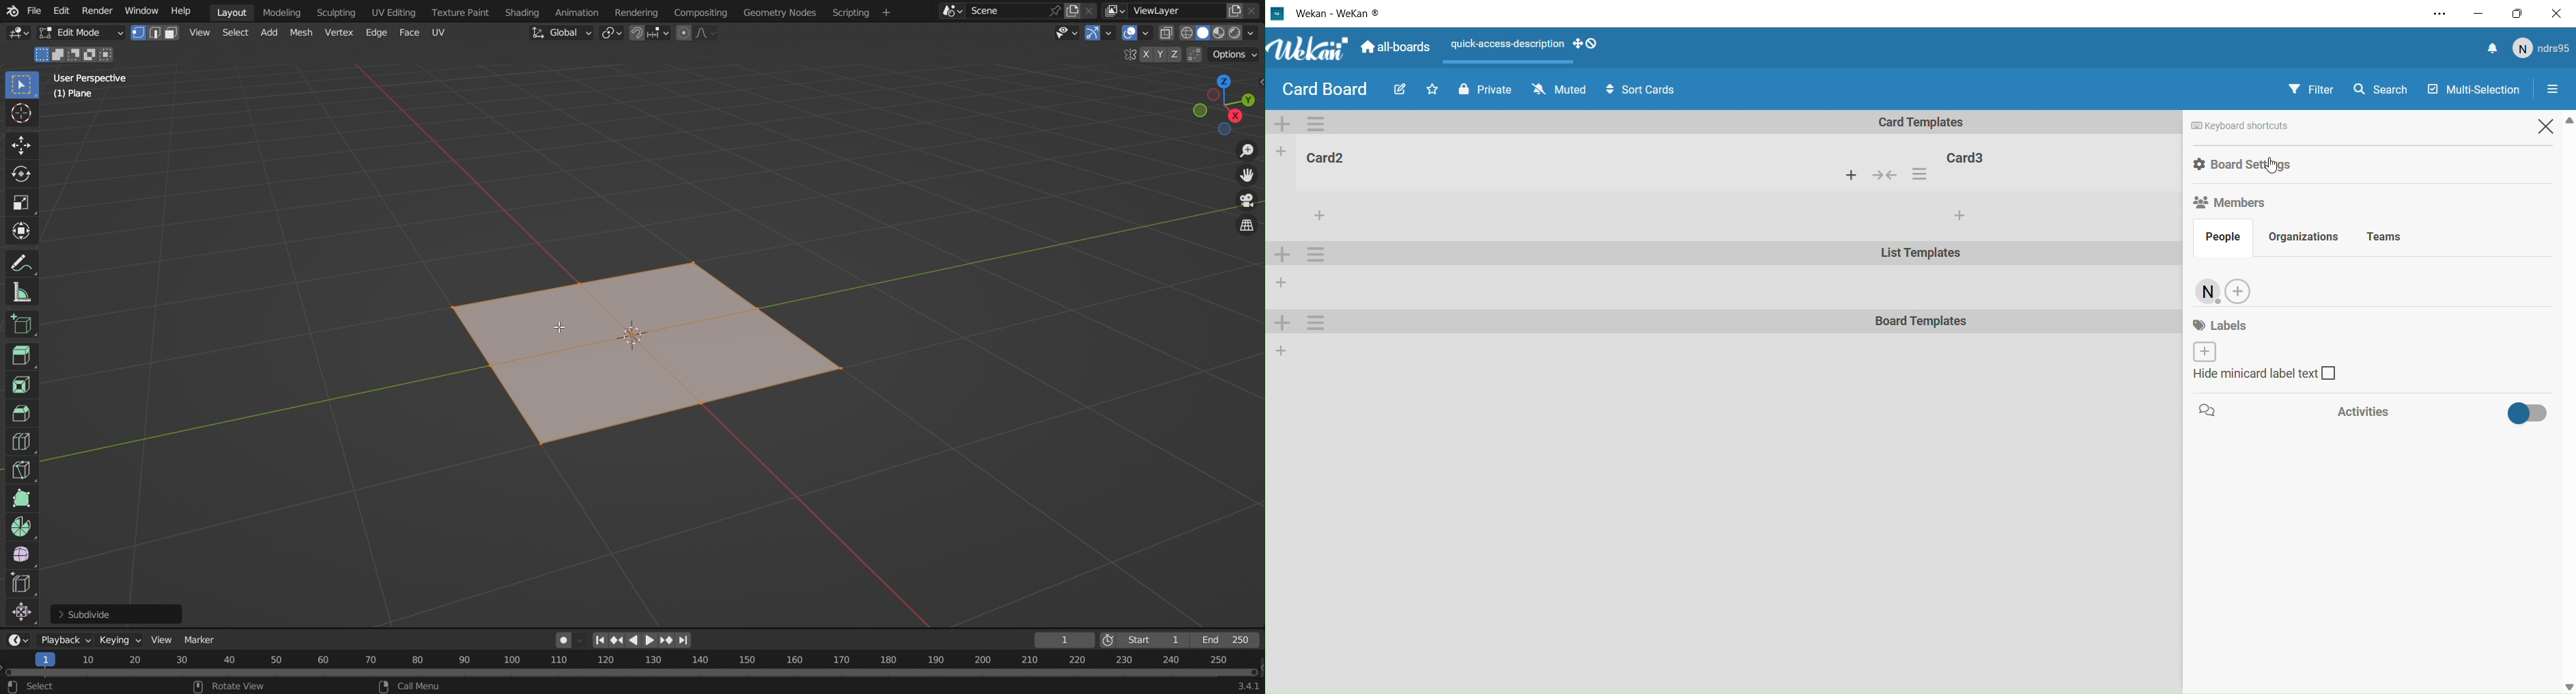 The width and height of the screenshot is (2576, 700). What do you see at coordinates (2549, 126) in the screenshot?
I see `close` at bounding box center [2549, 126].